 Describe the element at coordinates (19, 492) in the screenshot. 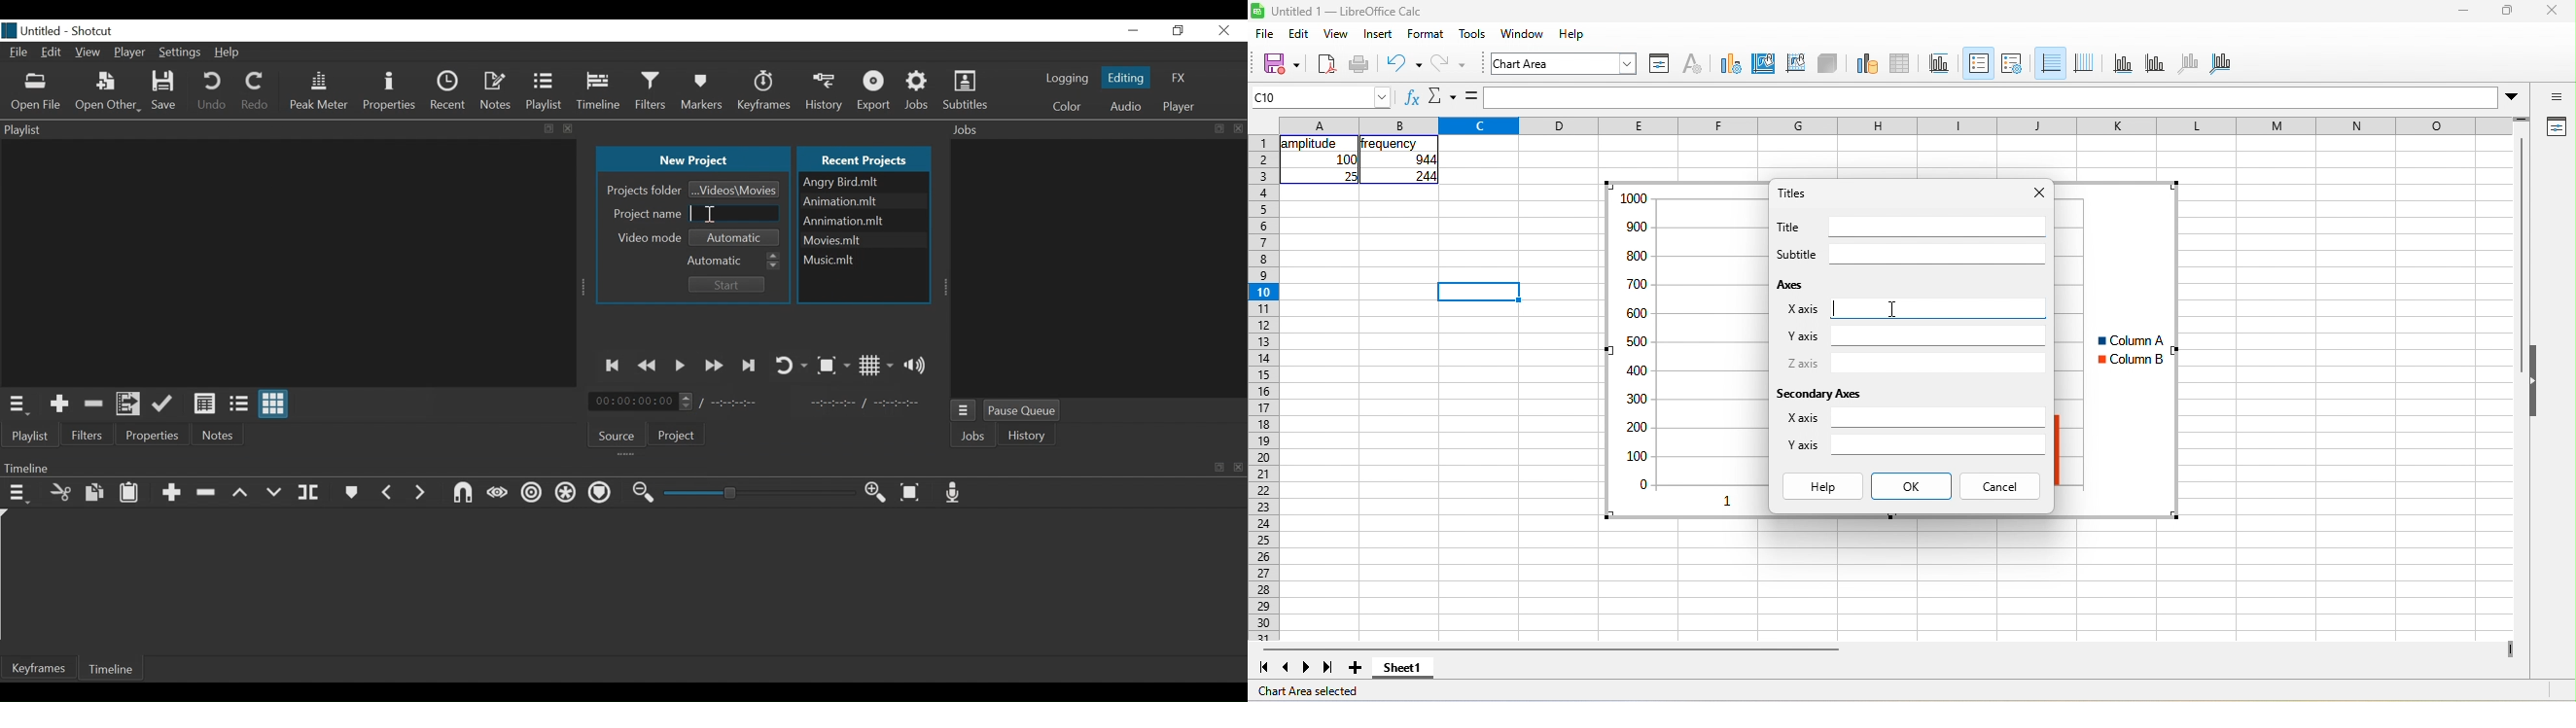

I see `Timeline Menu` at that location.